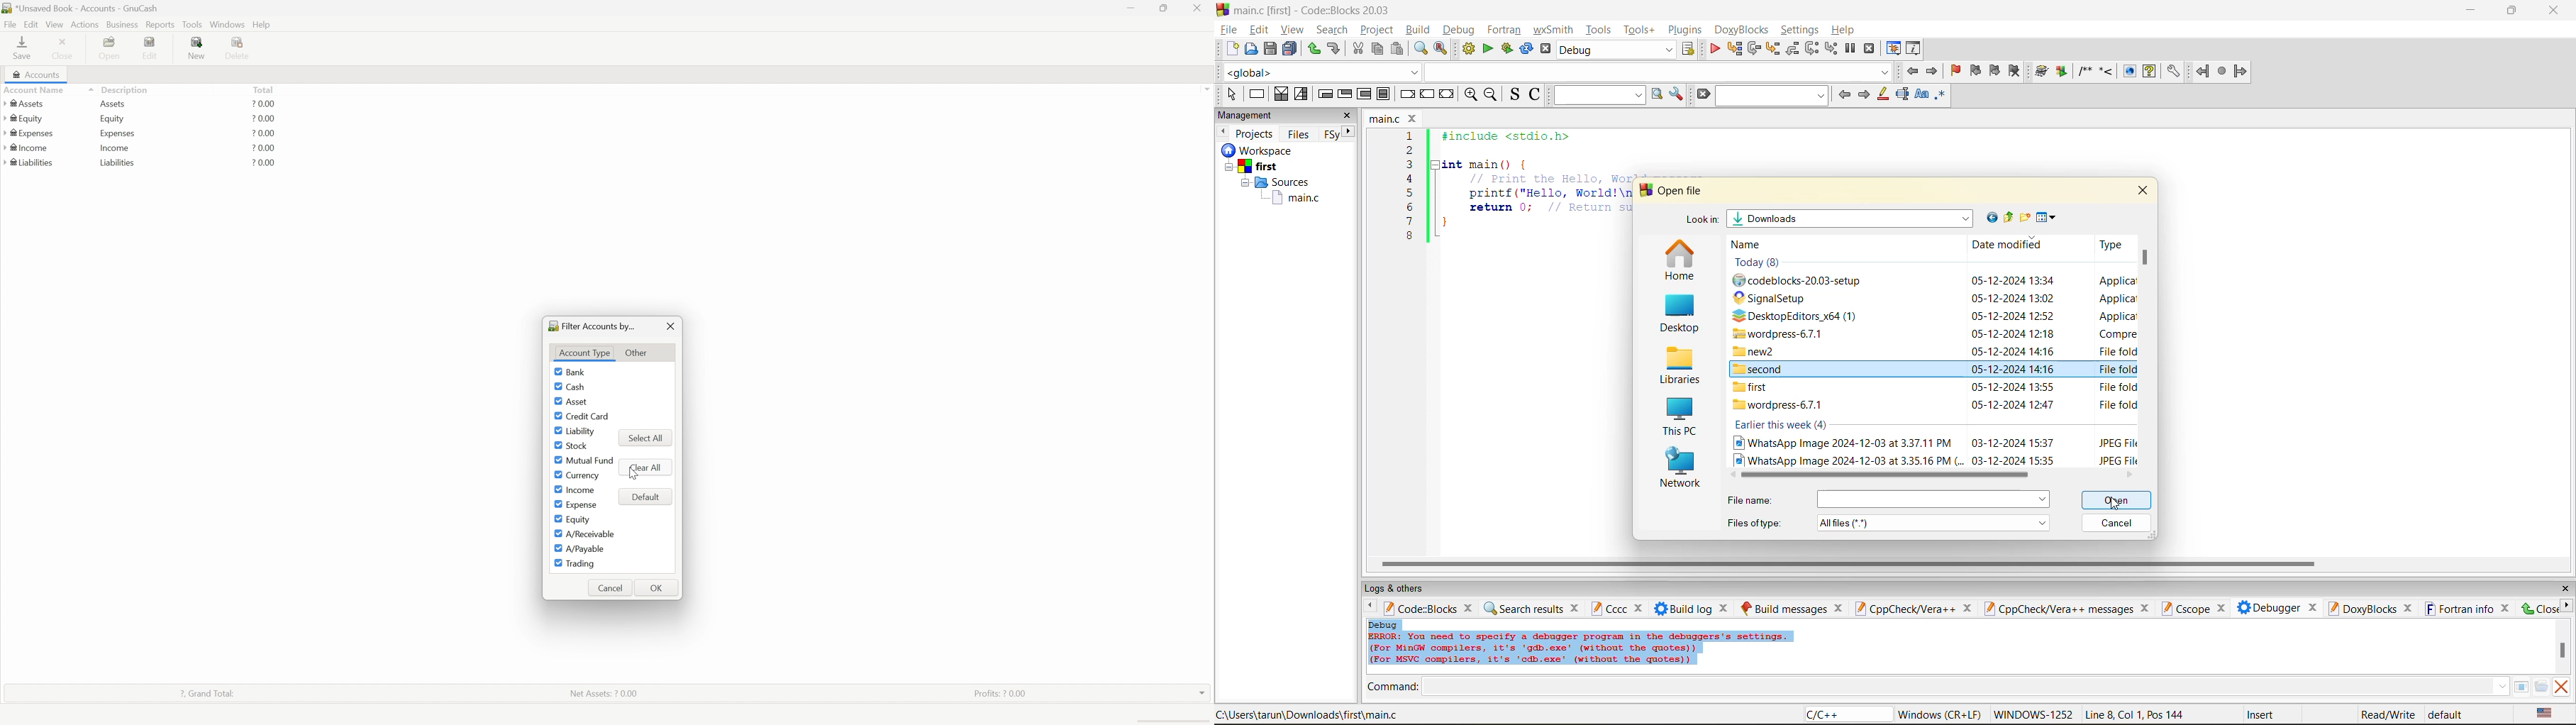 This screenshot has width=2576, height=728. I want to click on Checkbox, so click(555, 418).